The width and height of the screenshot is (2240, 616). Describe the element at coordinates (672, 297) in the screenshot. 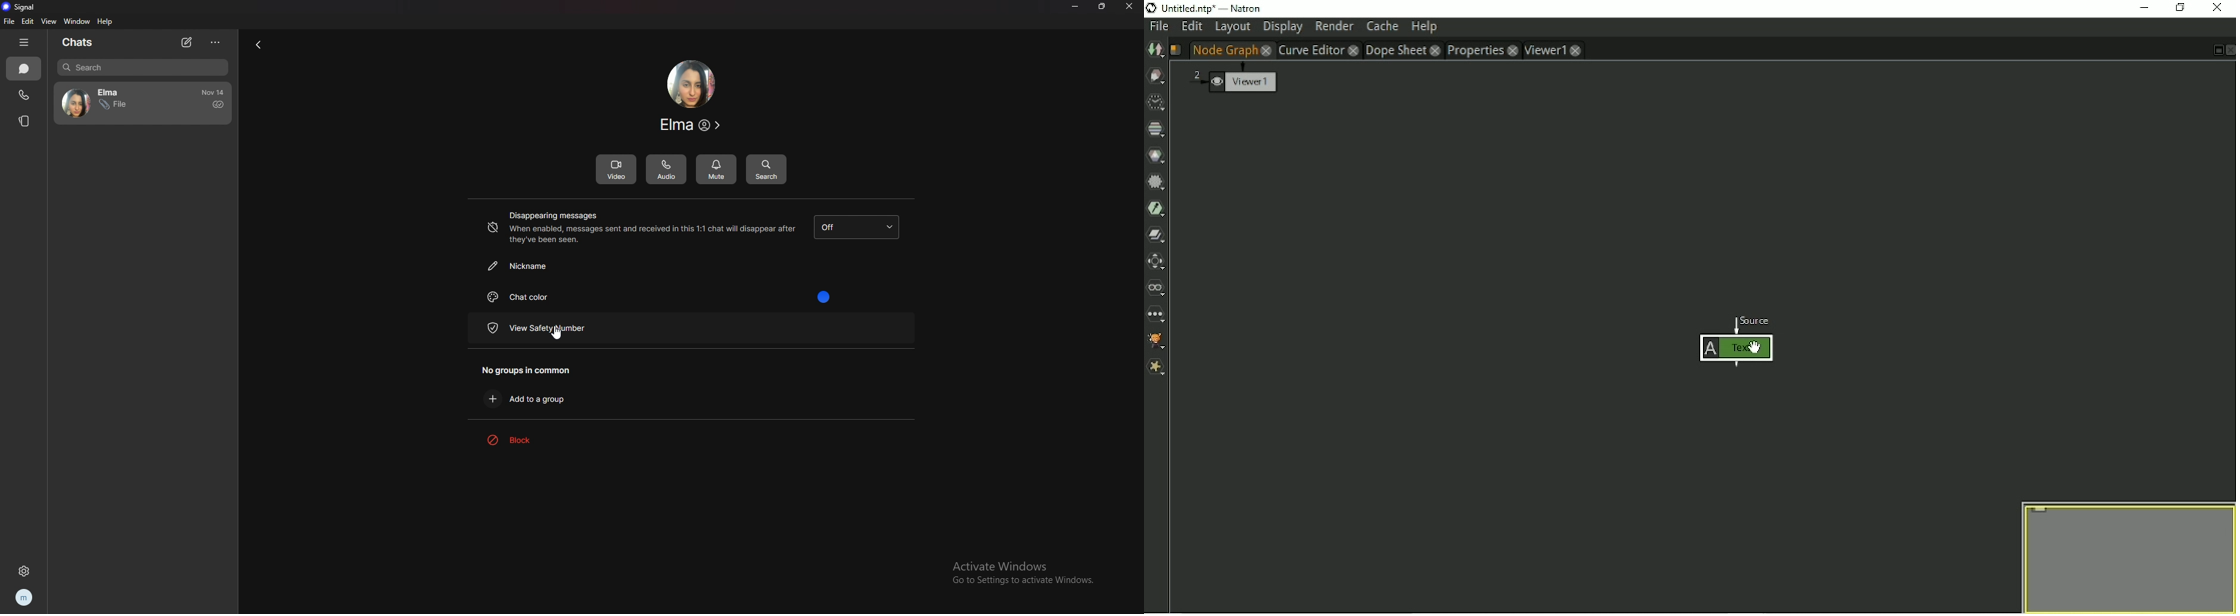

I see `chat color` at that location.